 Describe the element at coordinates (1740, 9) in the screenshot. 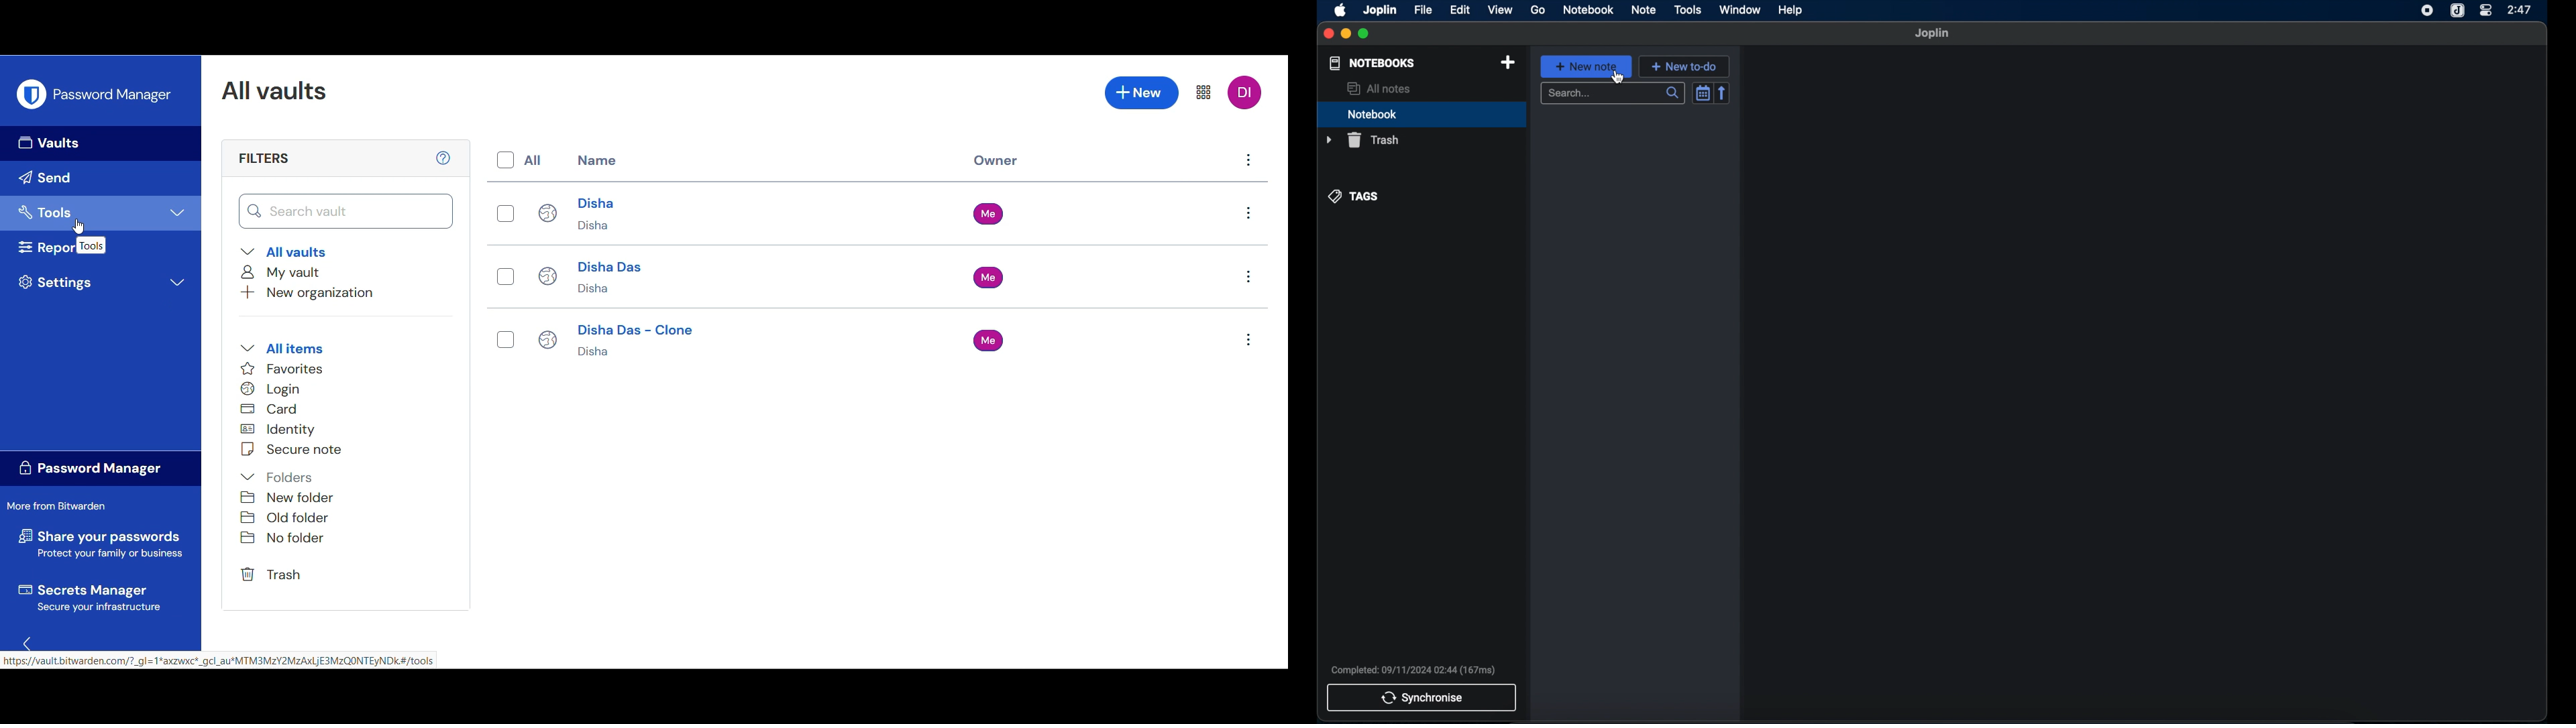

I see `window` at that location.